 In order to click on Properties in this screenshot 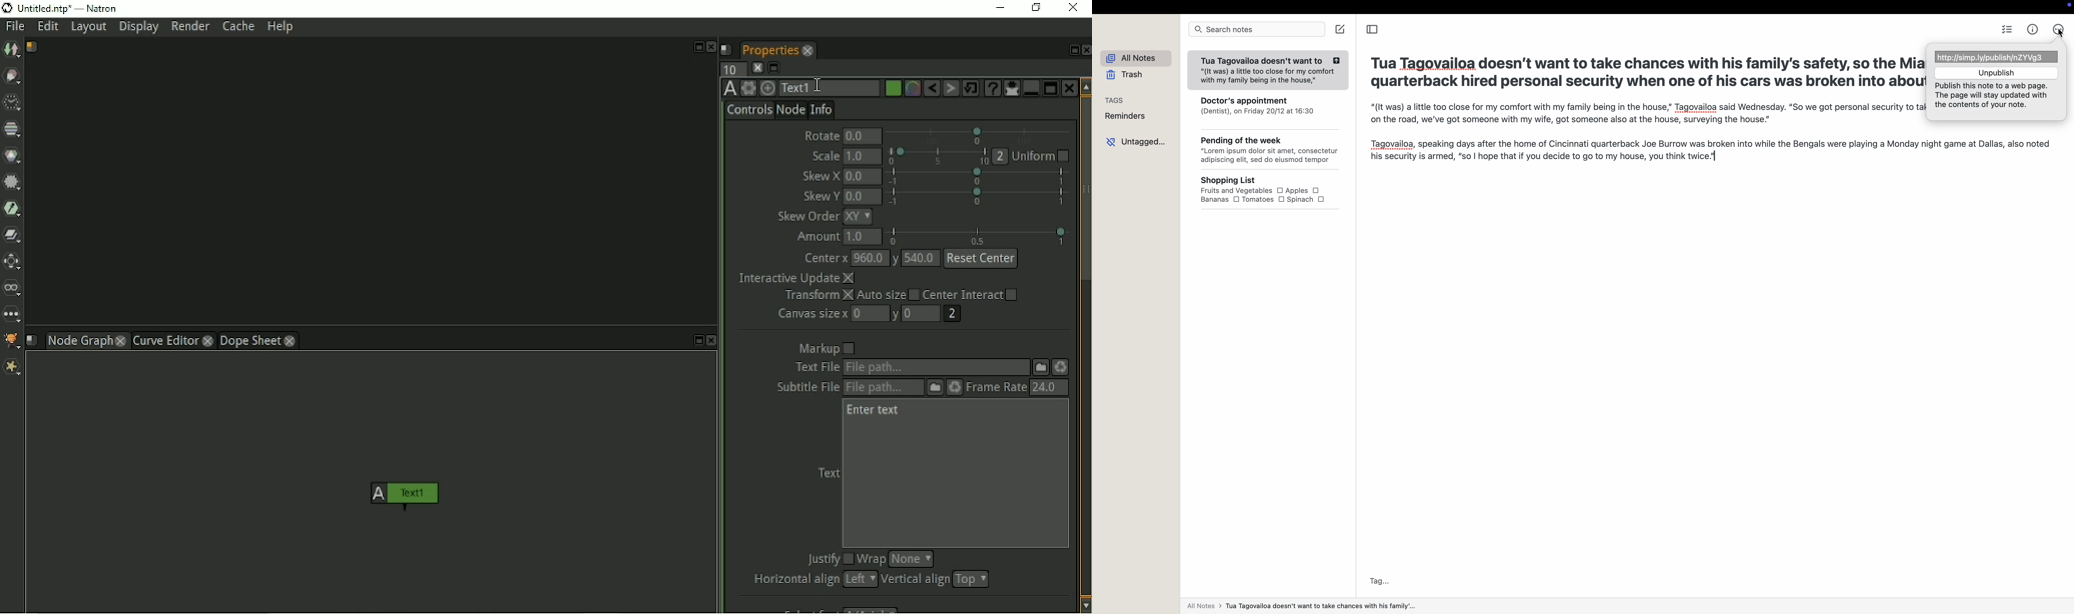, I will do `click(768, 48)`.